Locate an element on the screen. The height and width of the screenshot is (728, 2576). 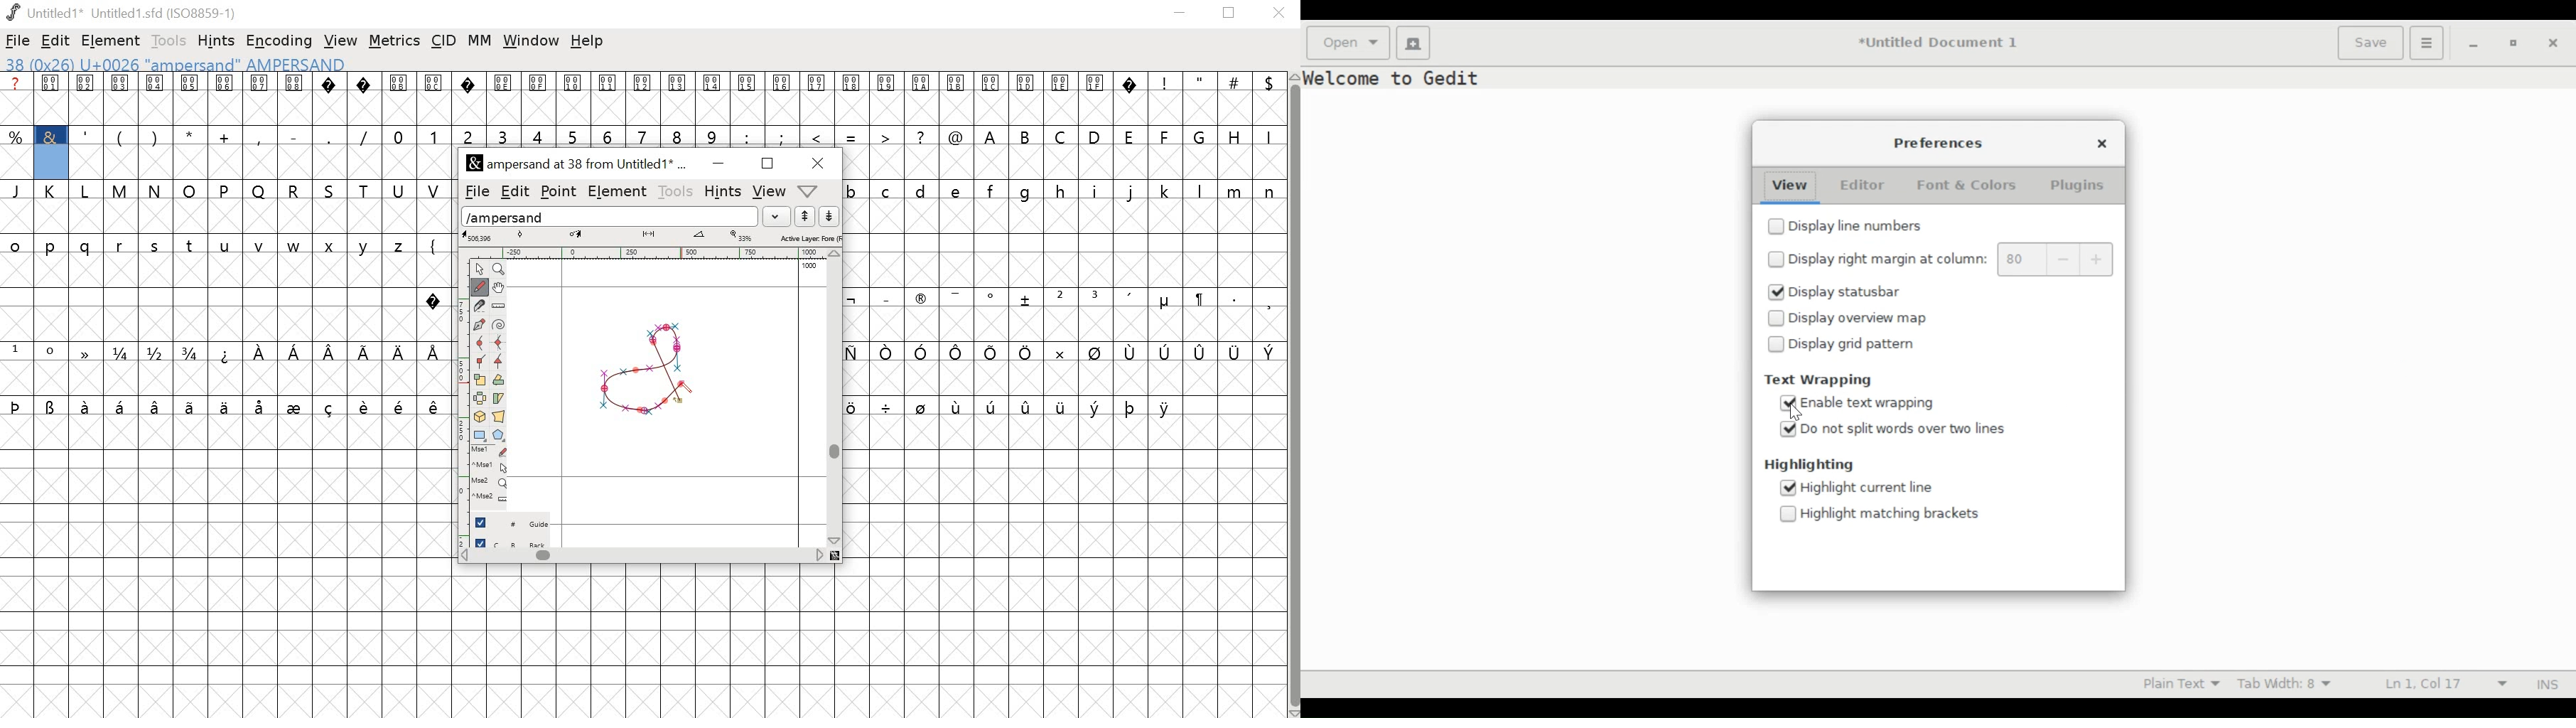
w is located at coordinates (294, 247).